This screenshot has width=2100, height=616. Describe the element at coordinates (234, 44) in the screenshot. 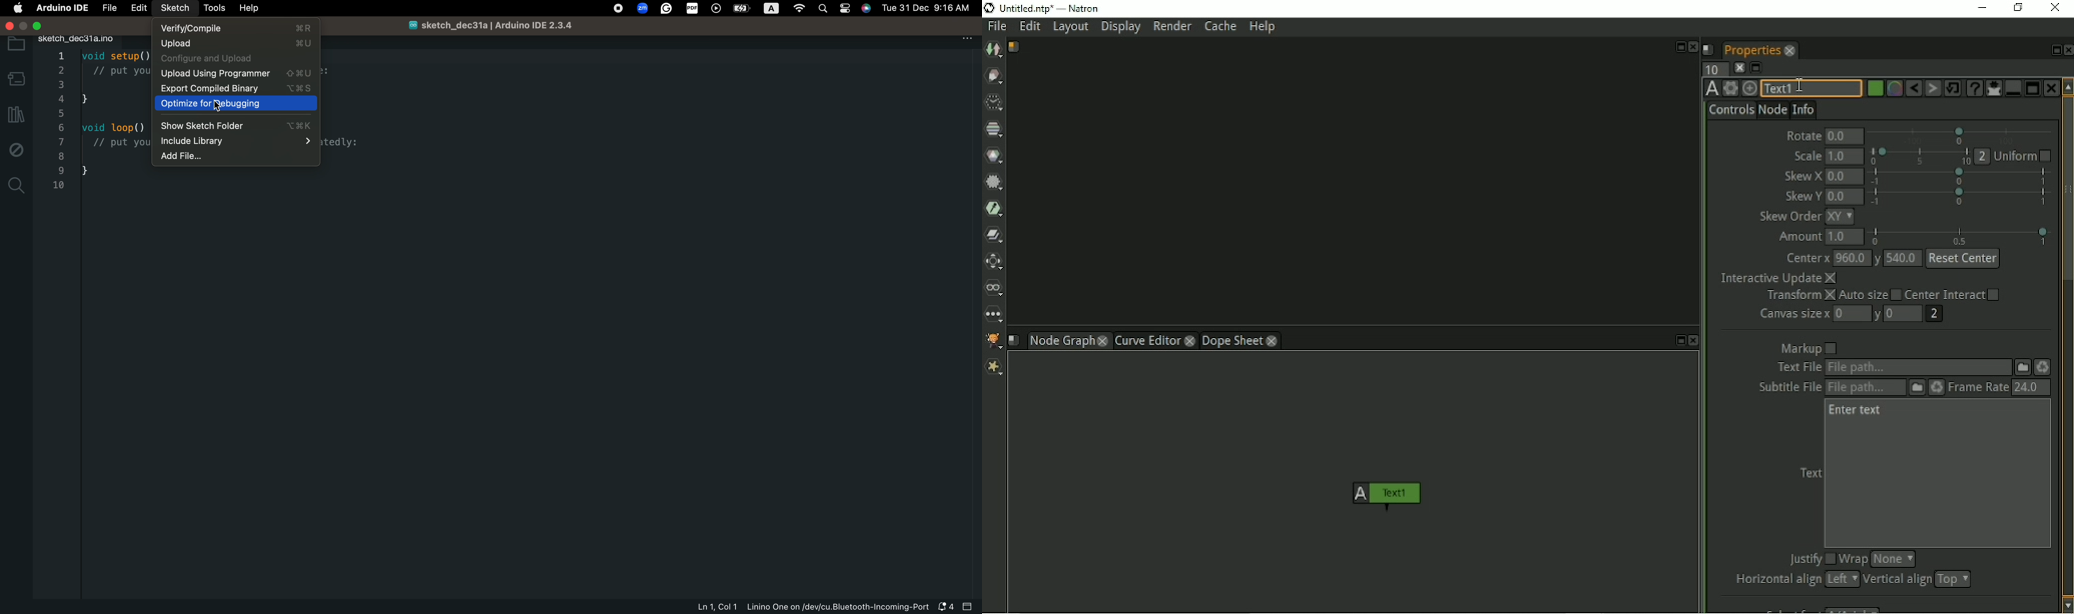

I see `upload` at that location.